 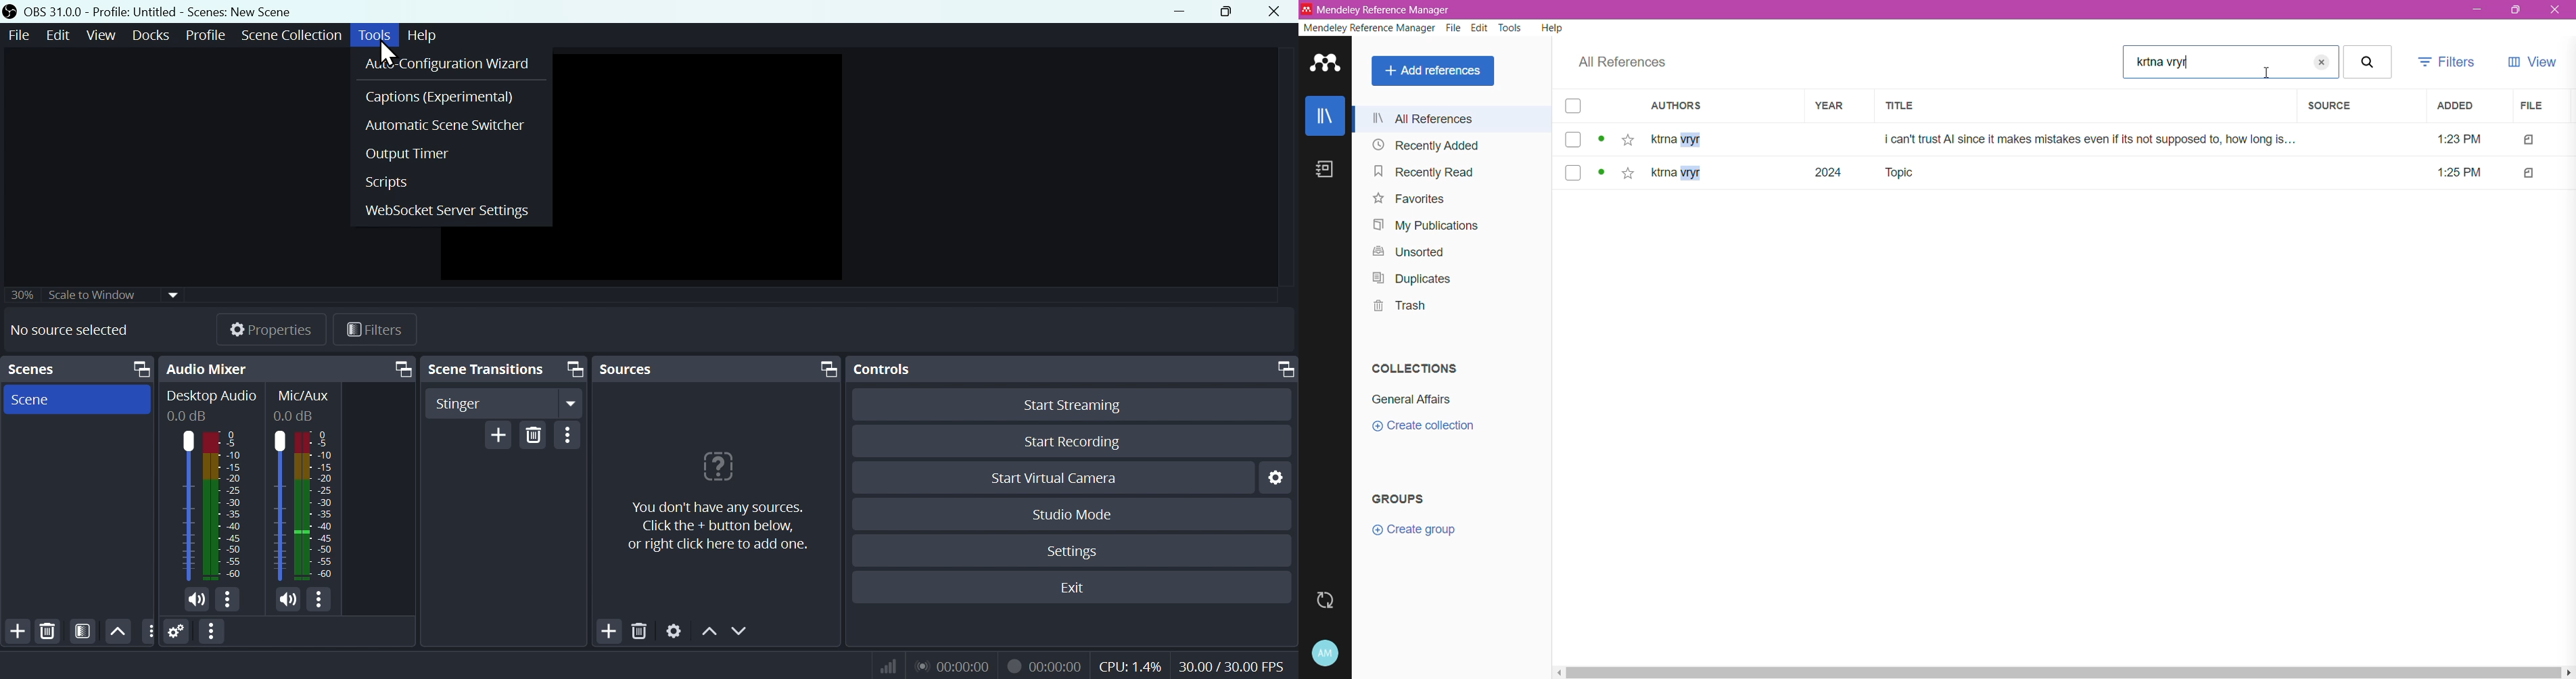 What do you see at coordinates (1603, 140) in the screenshot?
I see `view status` at bounding box center [1603, 140].